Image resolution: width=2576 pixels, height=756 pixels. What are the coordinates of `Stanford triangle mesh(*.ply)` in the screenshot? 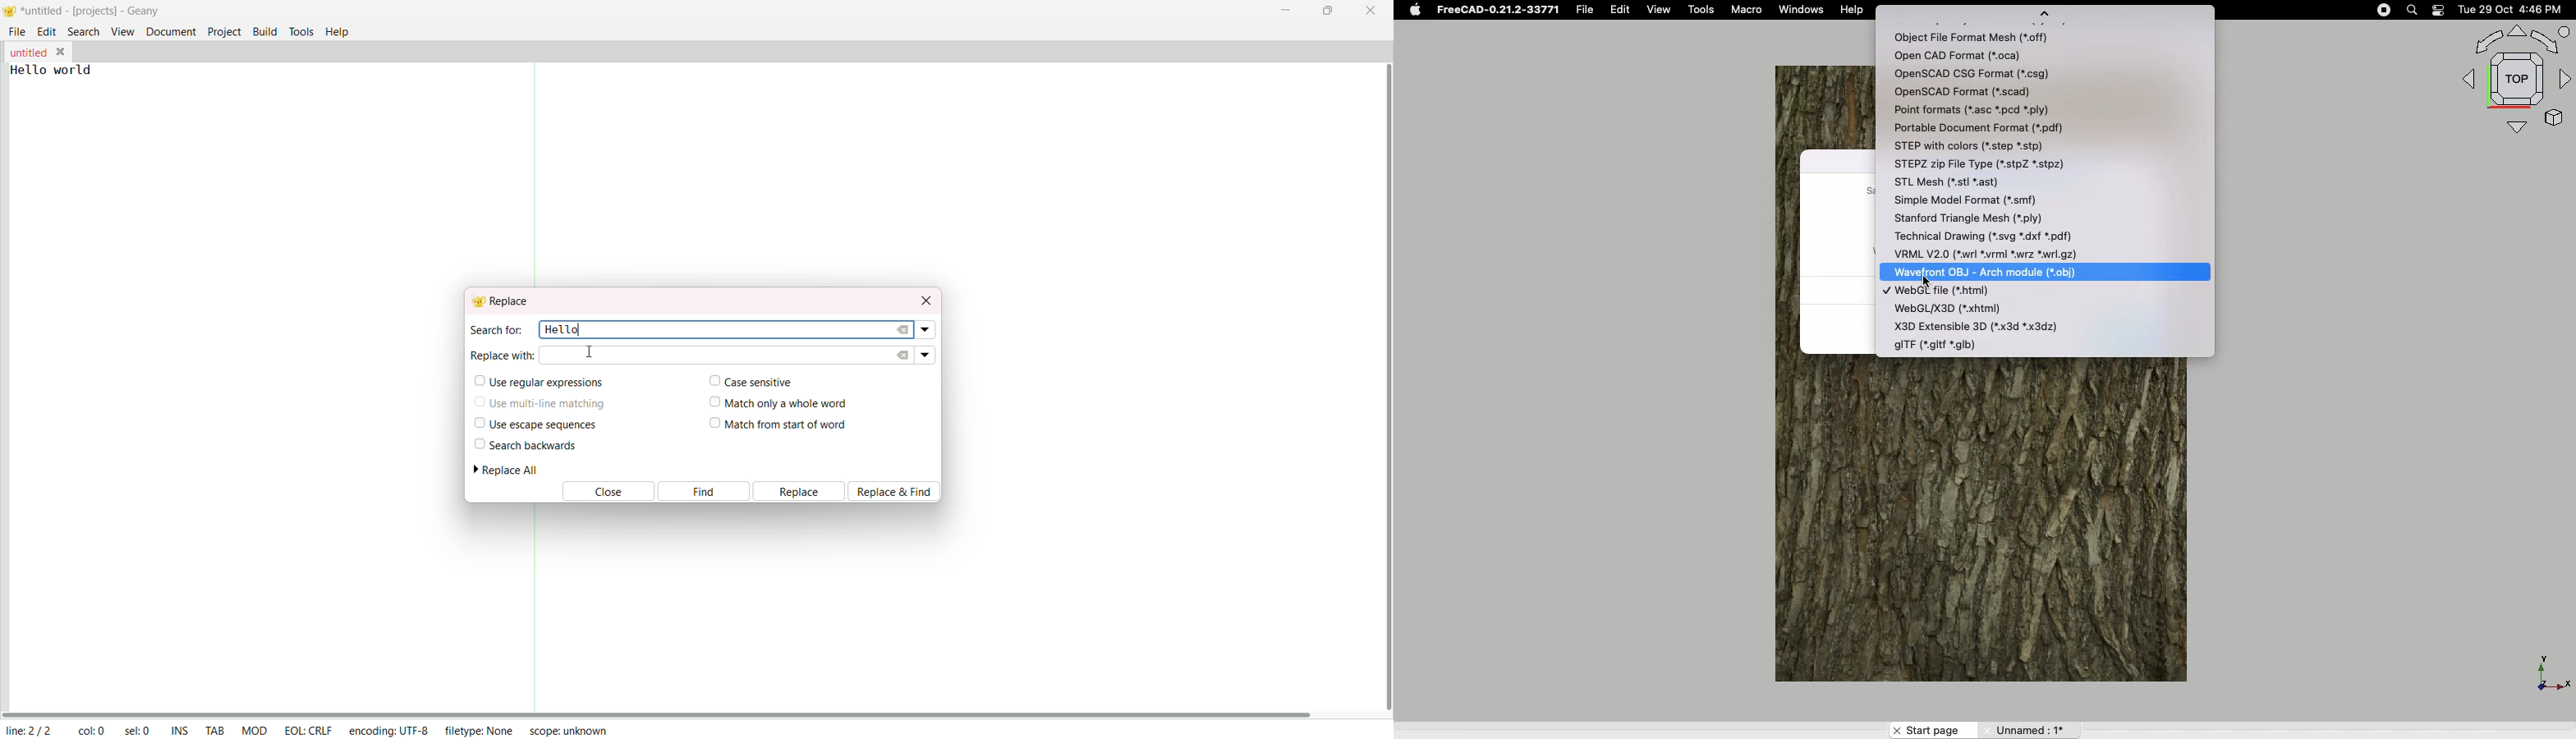 It's located at (1999, 218).